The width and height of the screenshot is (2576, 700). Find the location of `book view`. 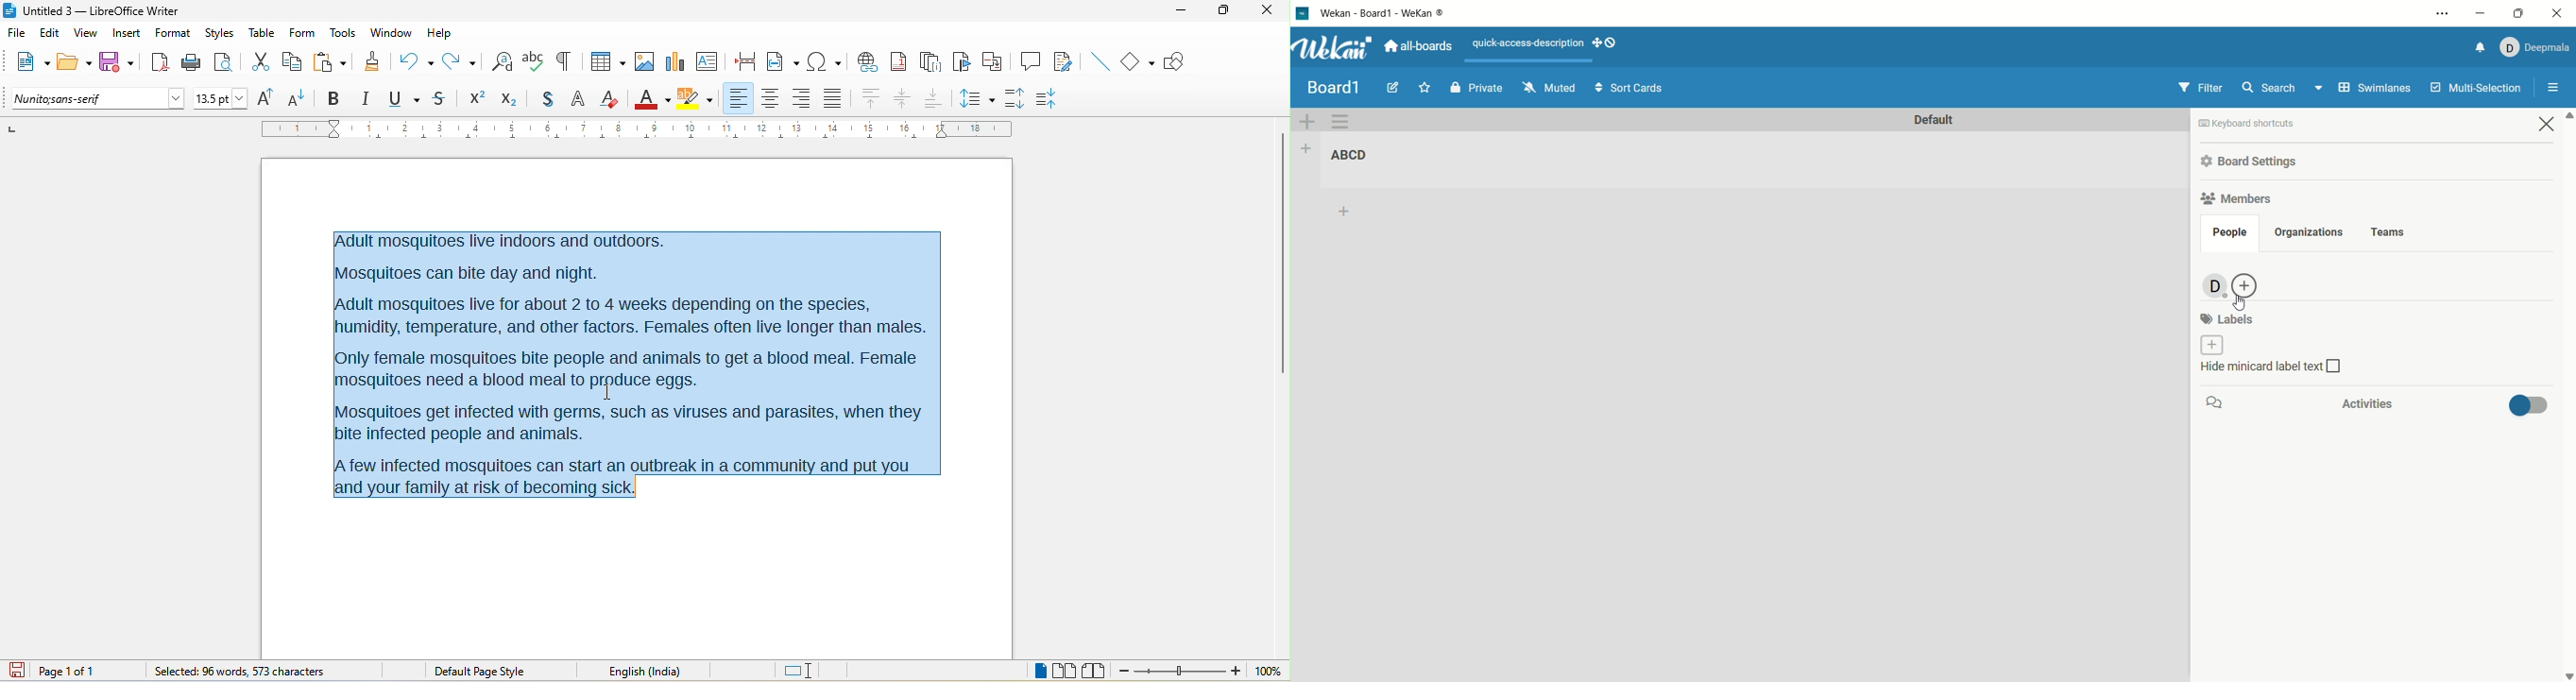

book view is located at coordinates (1093, 670).